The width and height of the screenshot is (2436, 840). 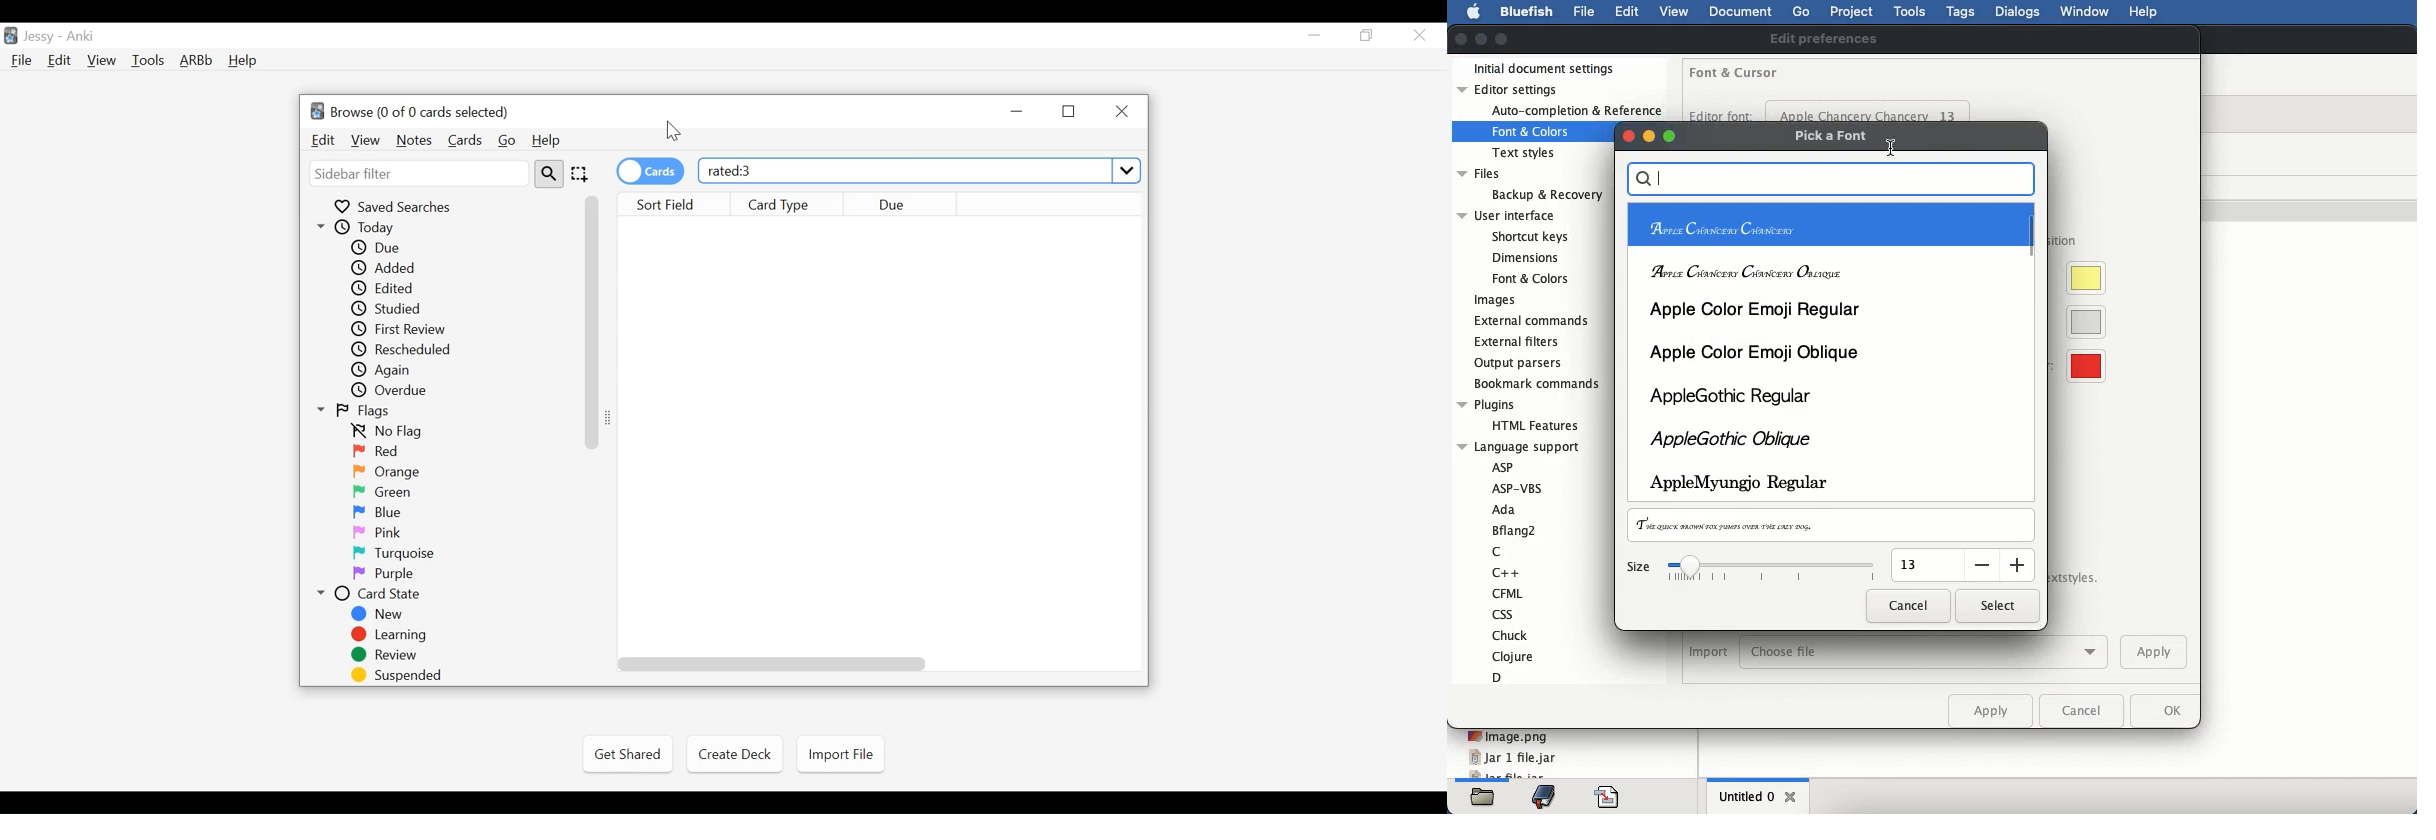 I want to click on Create Deck, so click(x=734, y=754).